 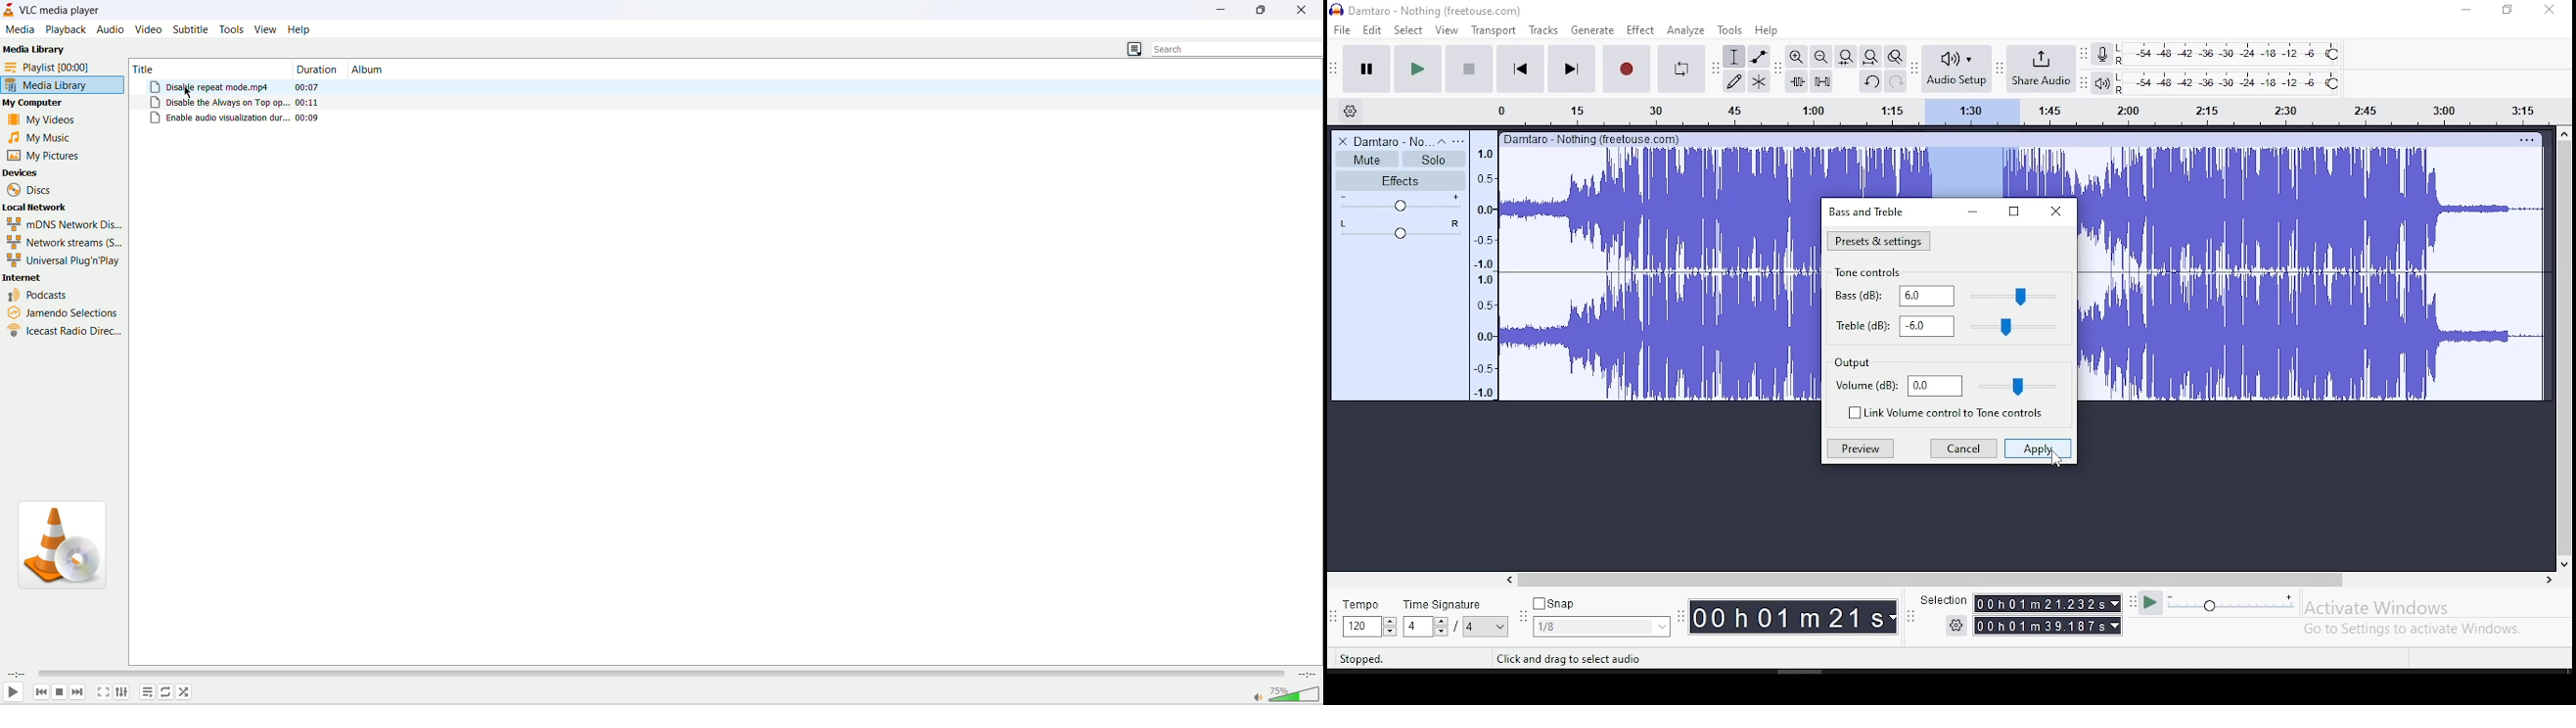 What do you see at coordinates (1373, 30) in the screenshot?
I see `edit` at bounding box center [1373, 30].